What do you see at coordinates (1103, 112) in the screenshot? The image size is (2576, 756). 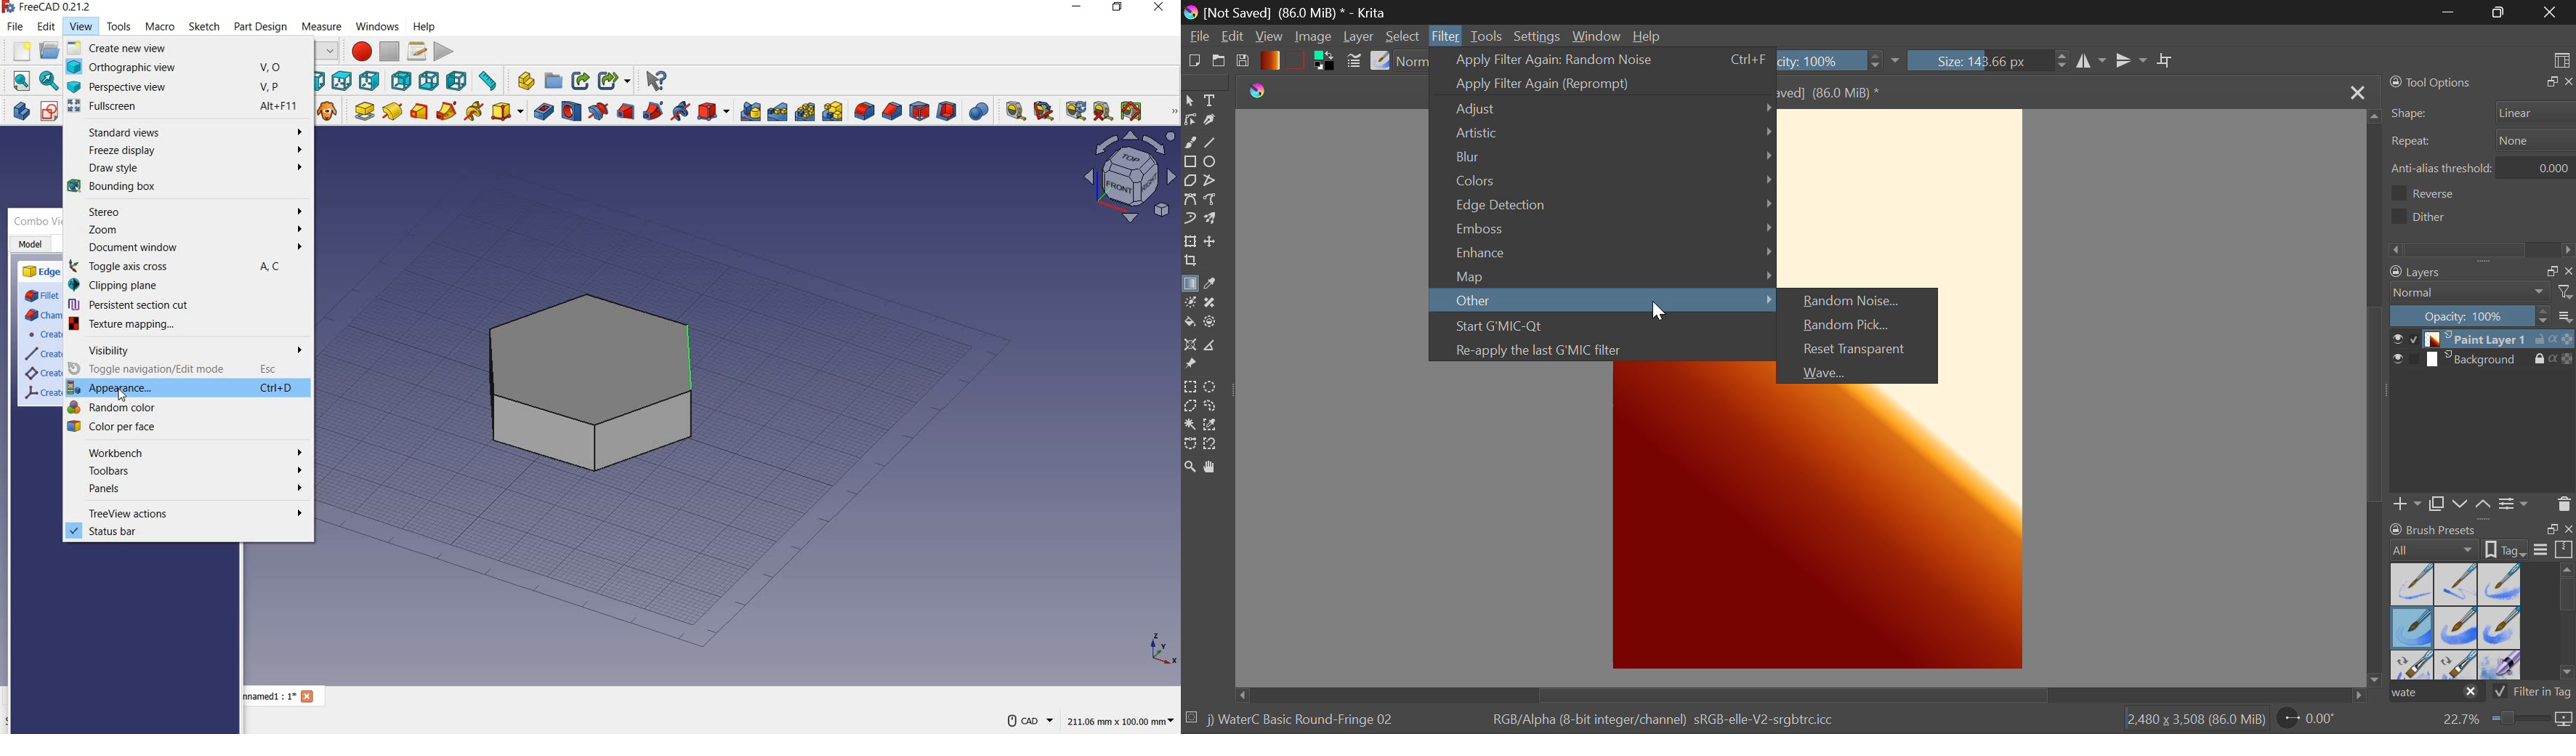 I see `clear all` at bounding box center [1103, 112].